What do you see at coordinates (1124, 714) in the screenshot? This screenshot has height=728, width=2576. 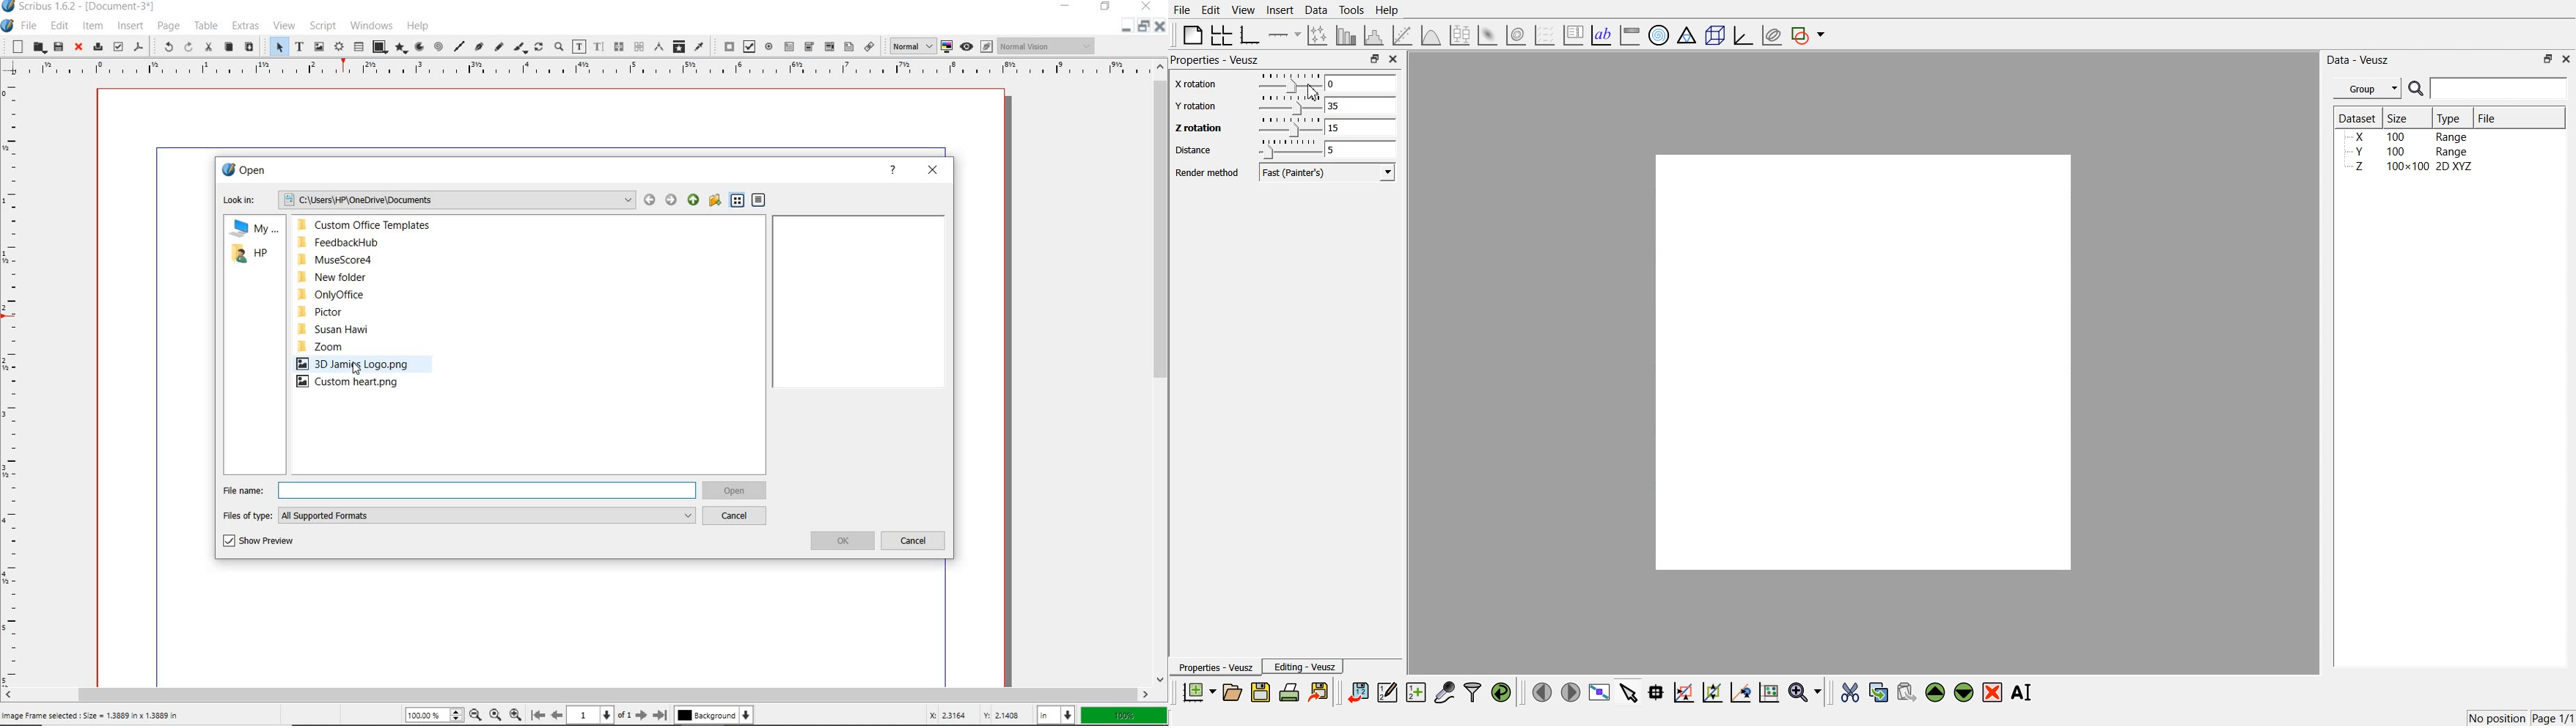 I see `zoom factor` at bounding box center [1124, 714].